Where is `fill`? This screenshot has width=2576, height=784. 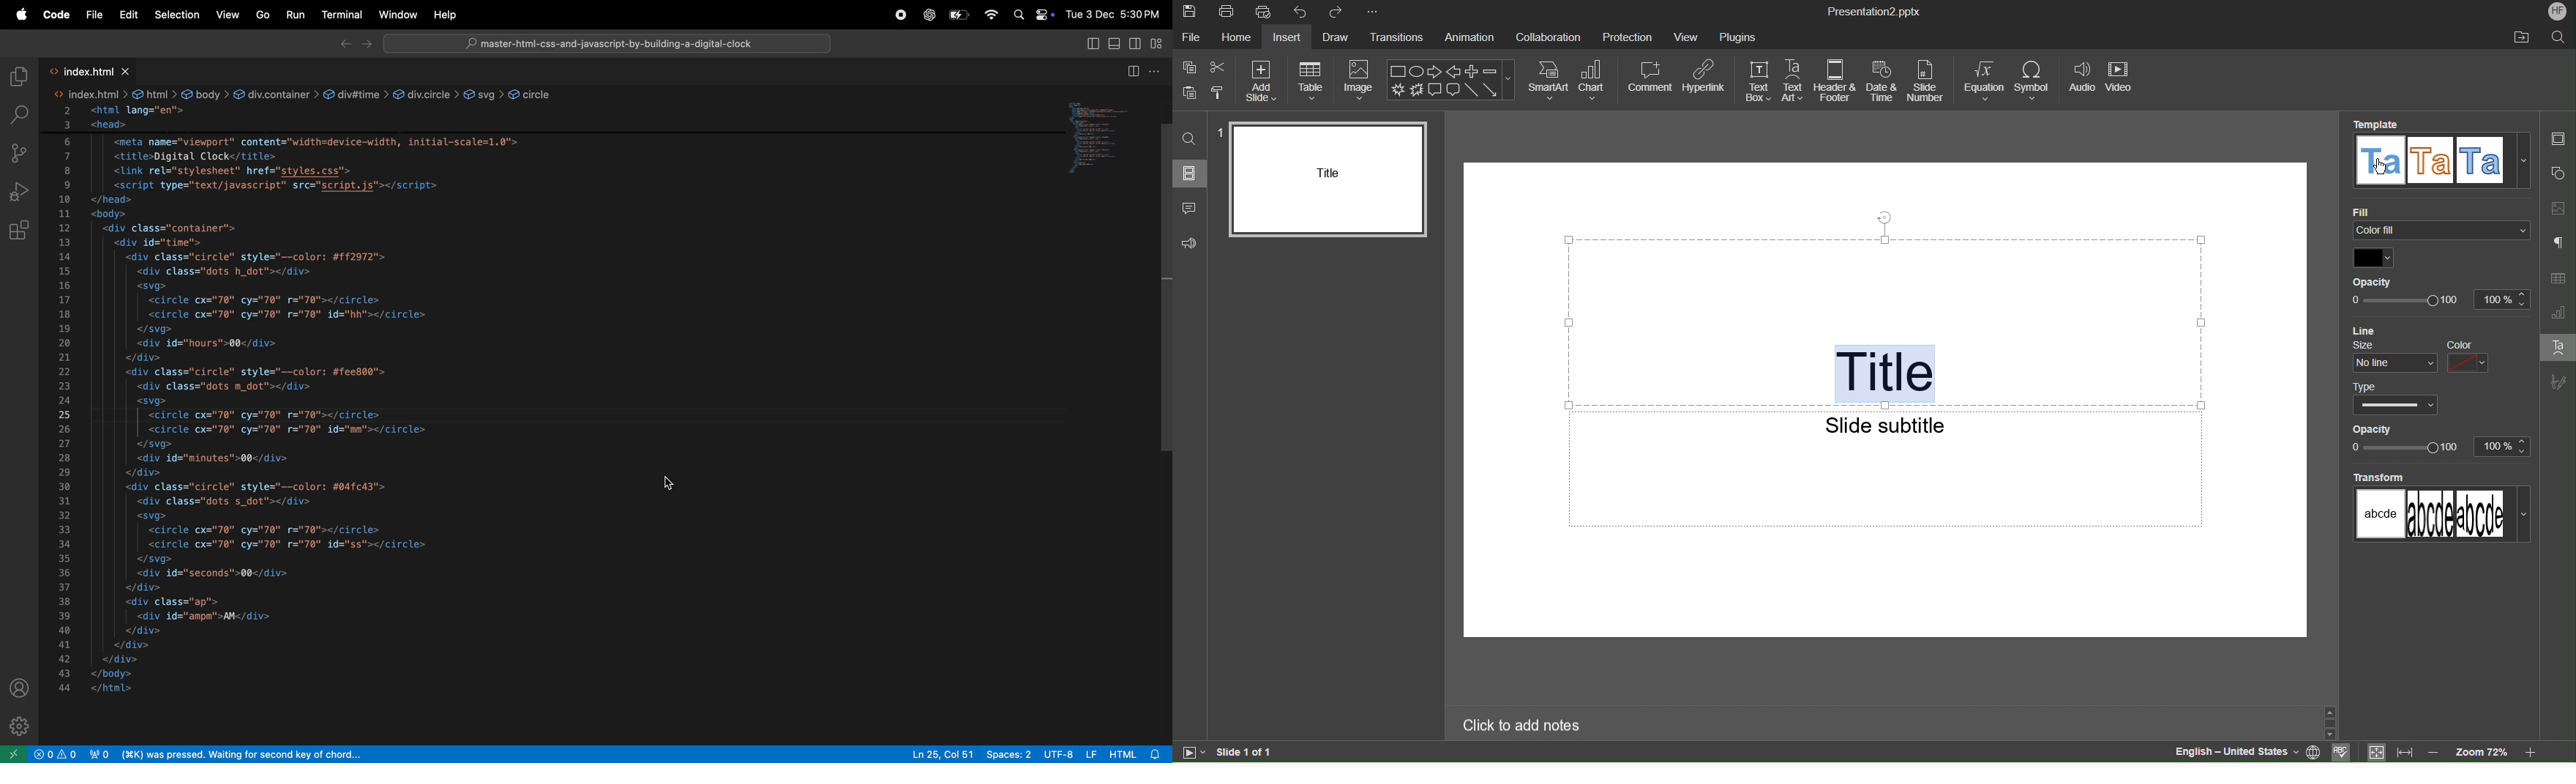
fill is located at coordinates (2438, 223).